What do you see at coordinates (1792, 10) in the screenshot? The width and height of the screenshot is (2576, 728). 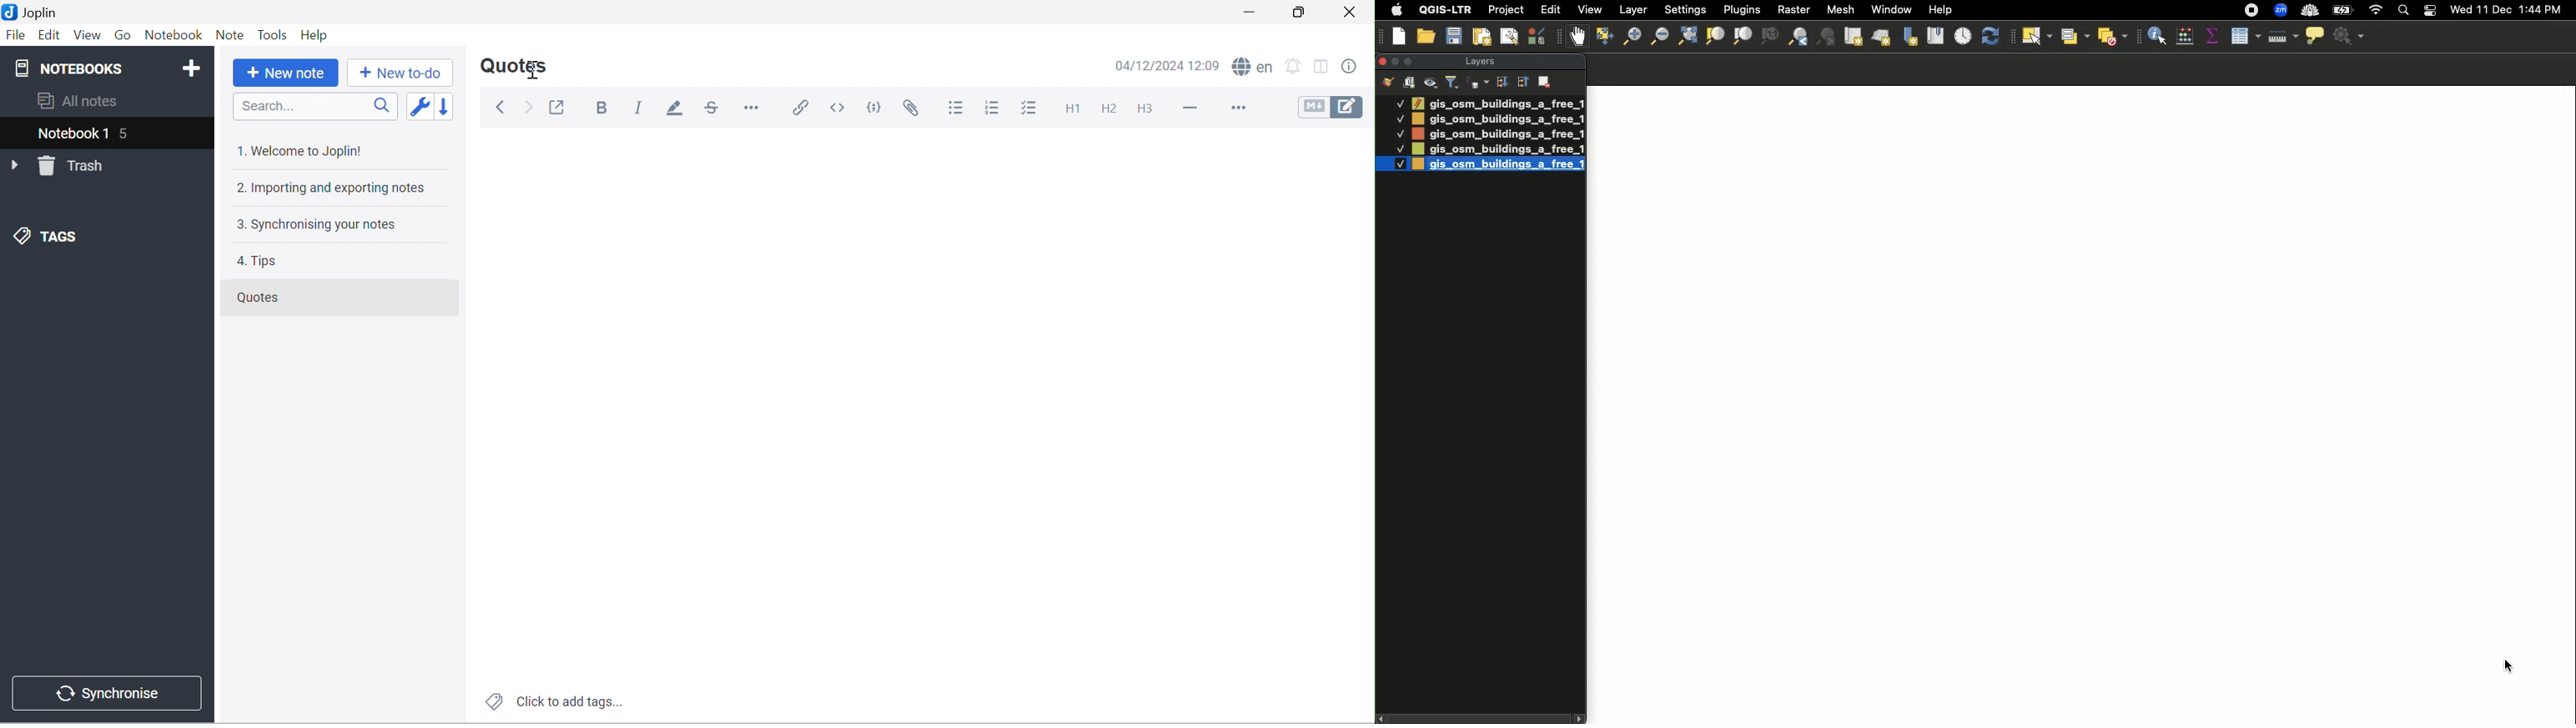 I see `Raster` at bounding box center [1792, 10].